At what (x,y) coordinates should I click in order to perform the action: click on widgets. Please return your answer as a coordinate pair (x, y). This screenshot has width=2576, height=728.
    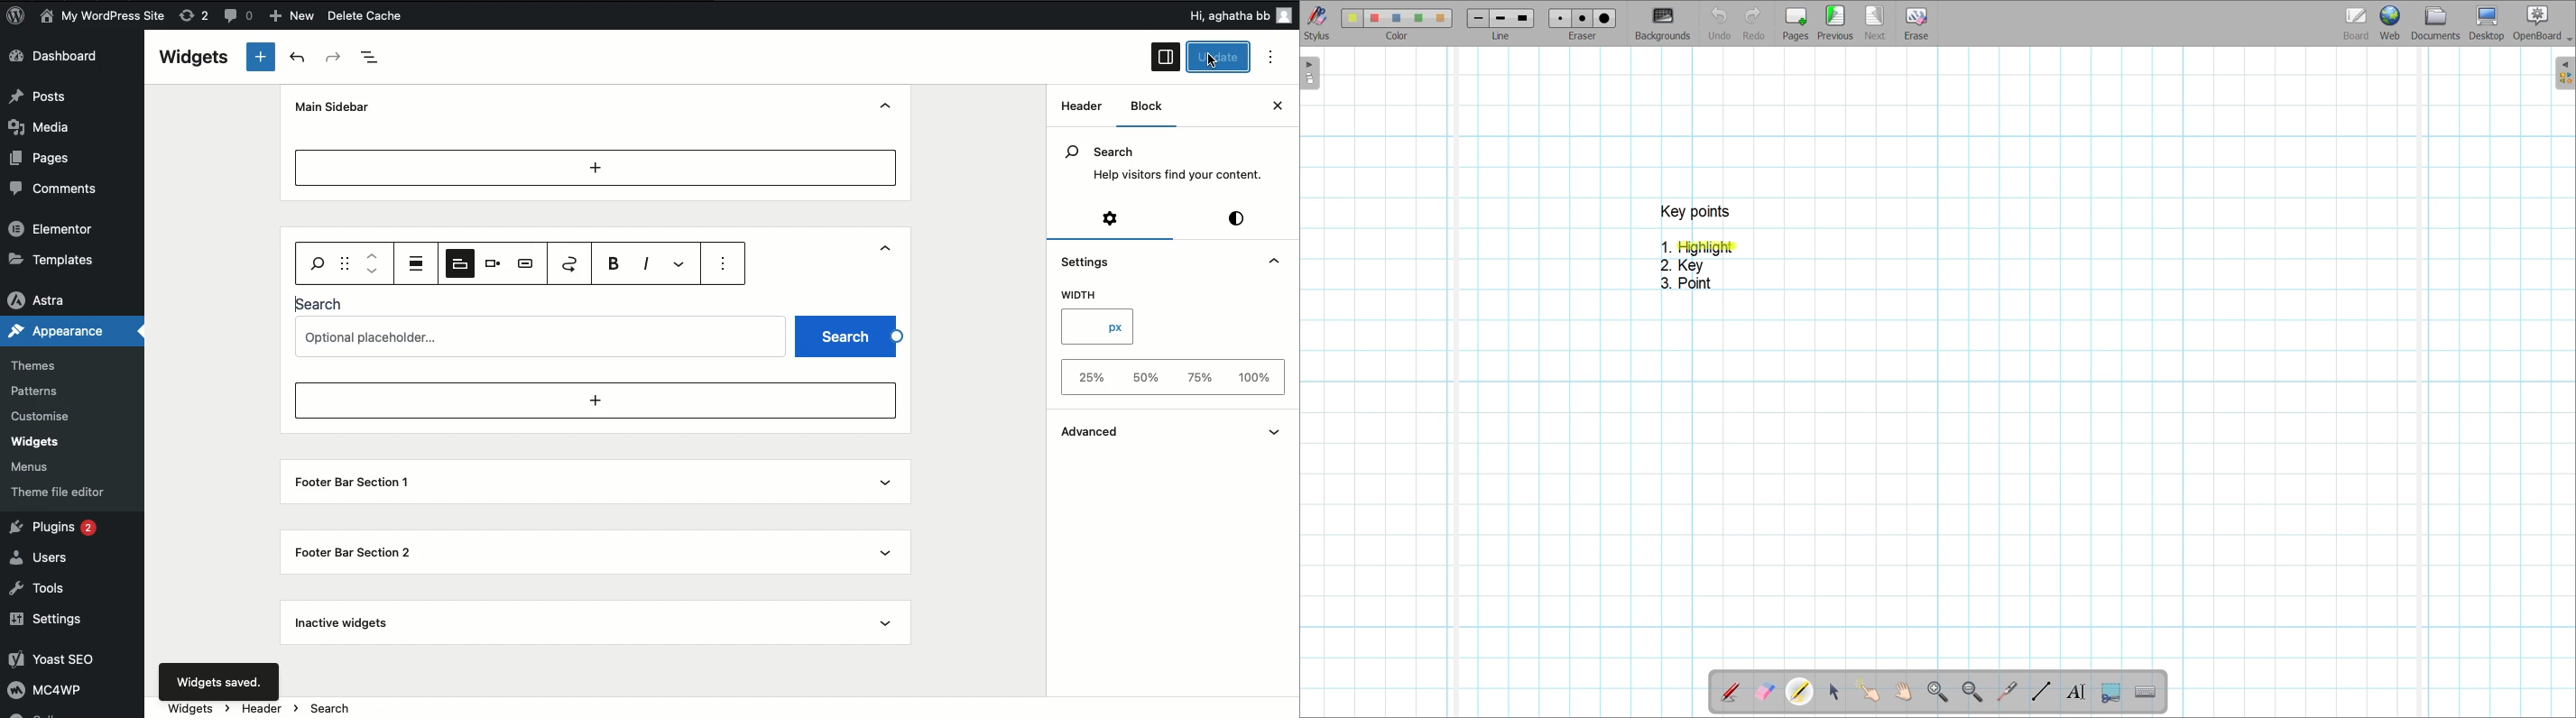
    Looking at the image, I should click on (722, 708).